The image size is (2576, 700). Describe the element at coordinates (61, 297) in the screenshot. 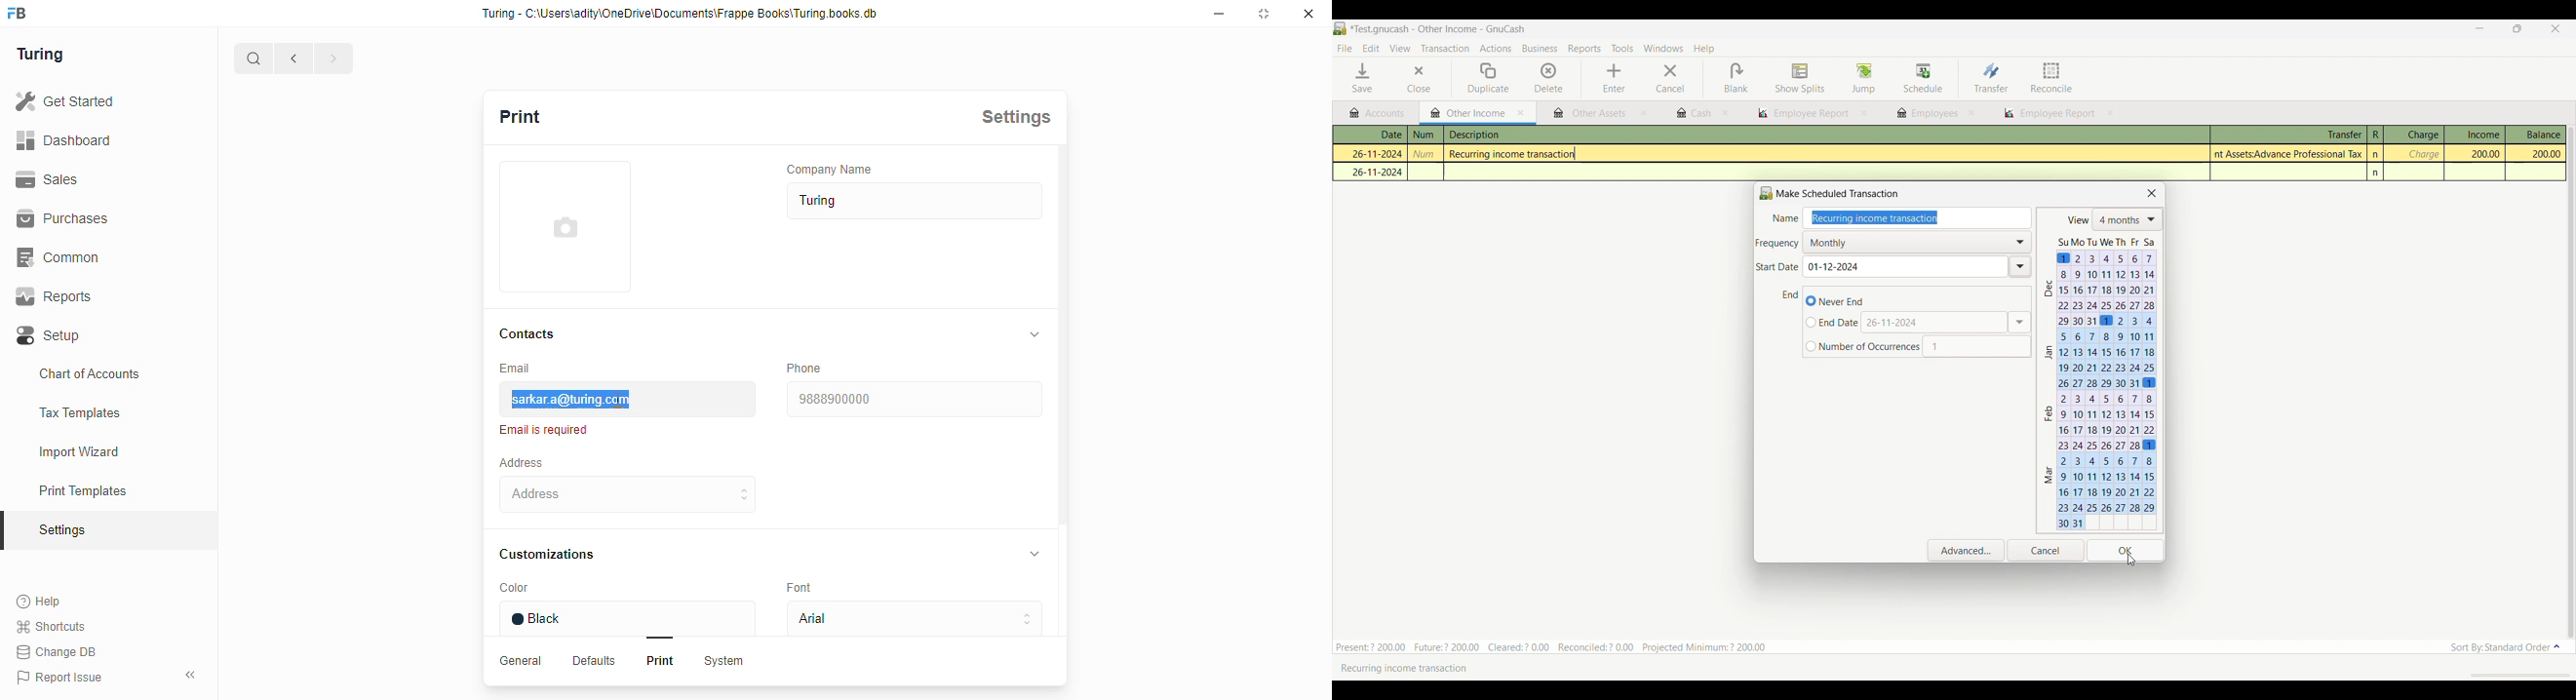

I see `Reports` at that location.